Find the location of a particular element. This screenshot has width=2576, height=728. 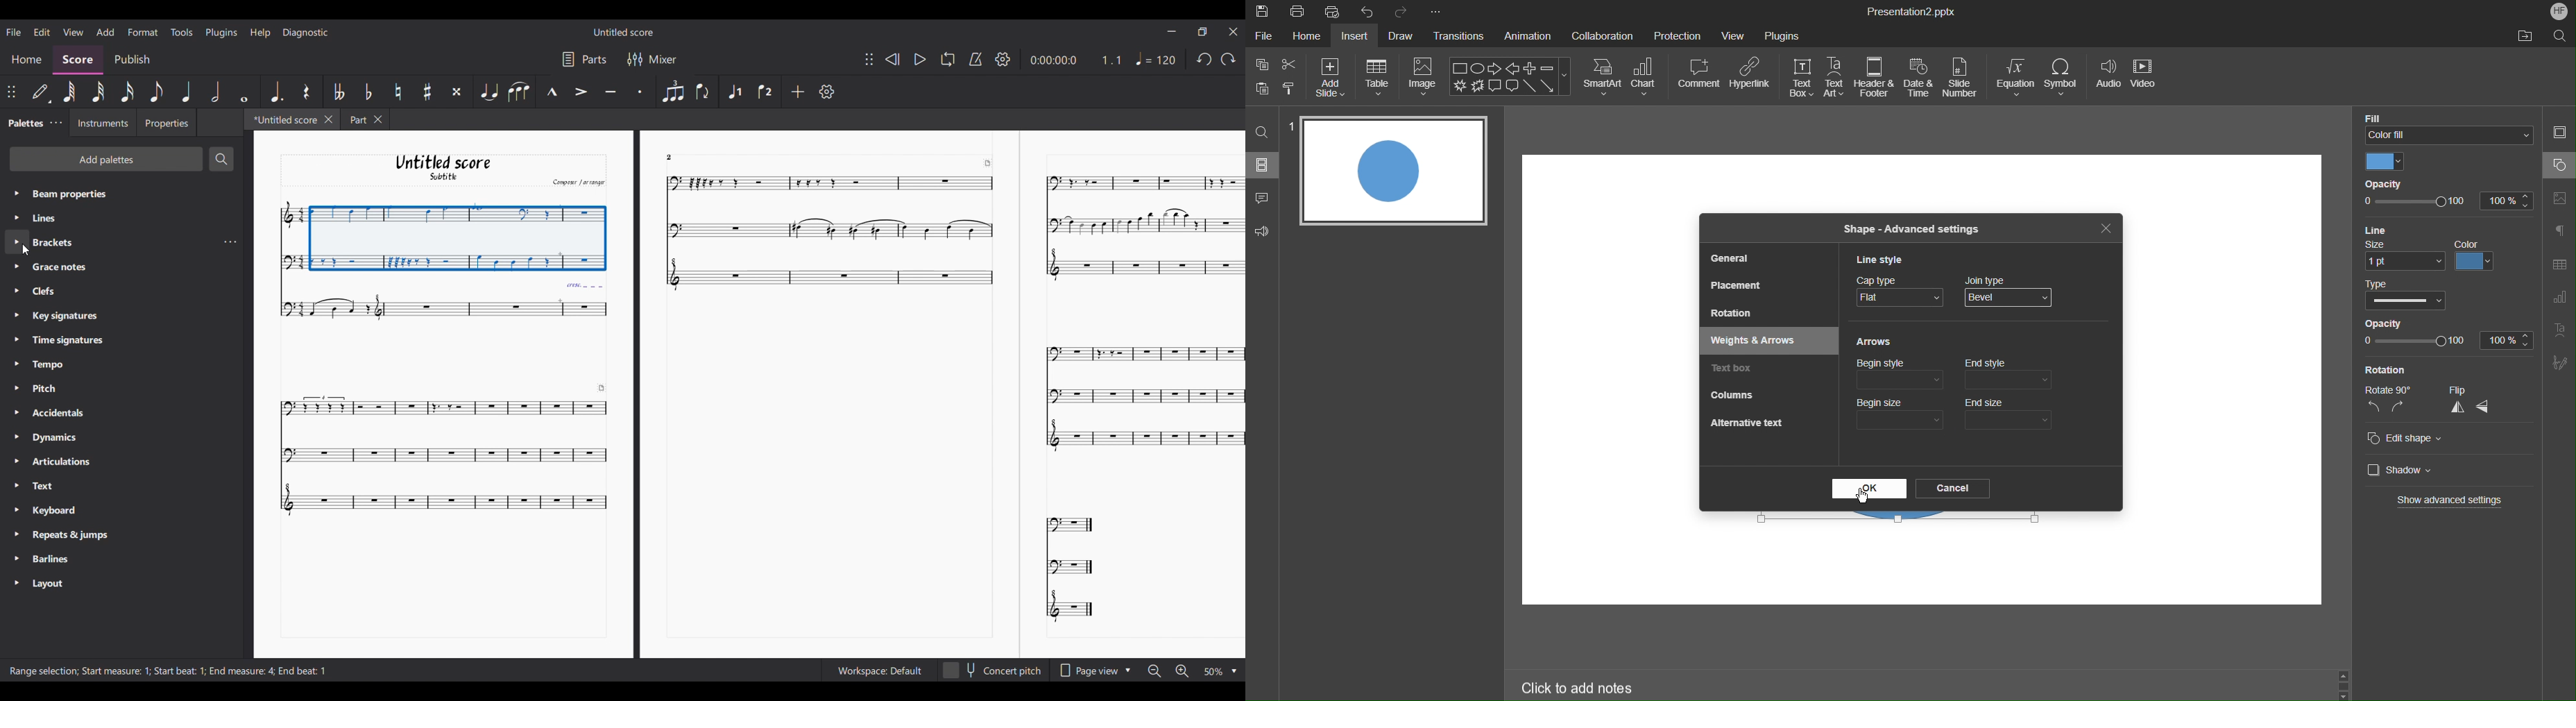

Plugins is located at coordinates (222, 32).